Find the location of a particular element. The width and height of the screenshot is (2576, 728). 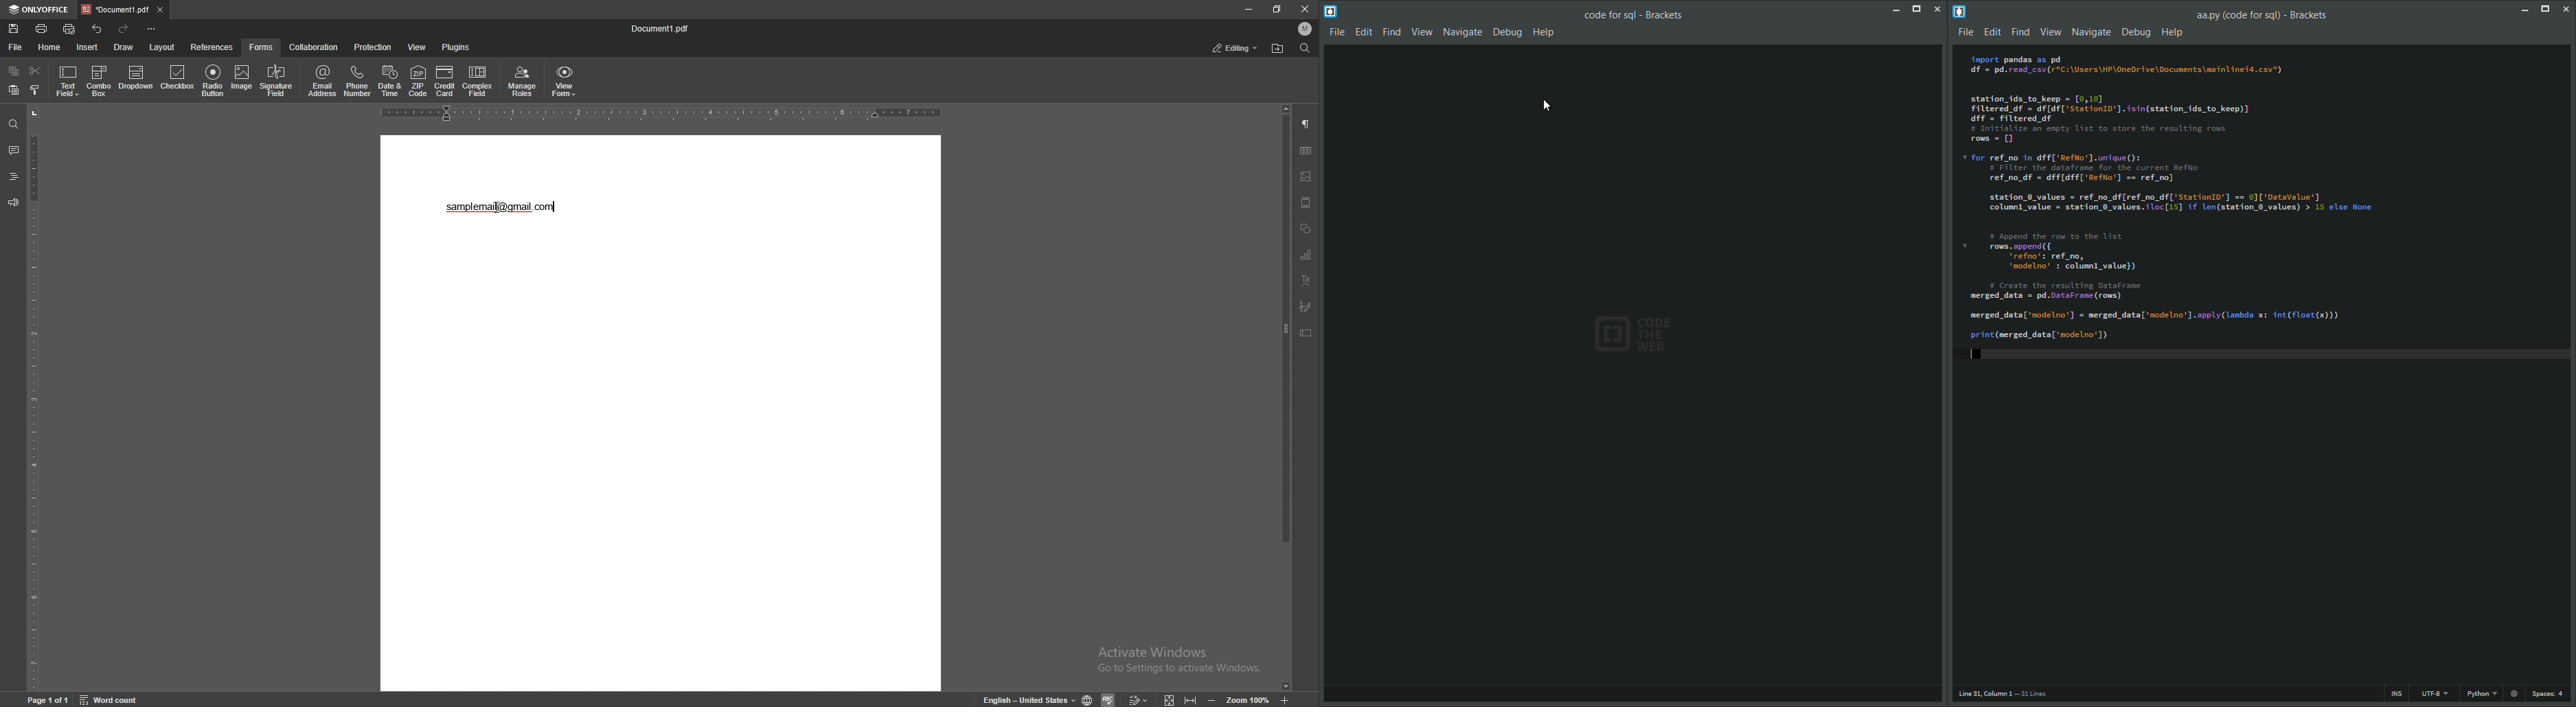

close is located at coordinates (2567, 10).